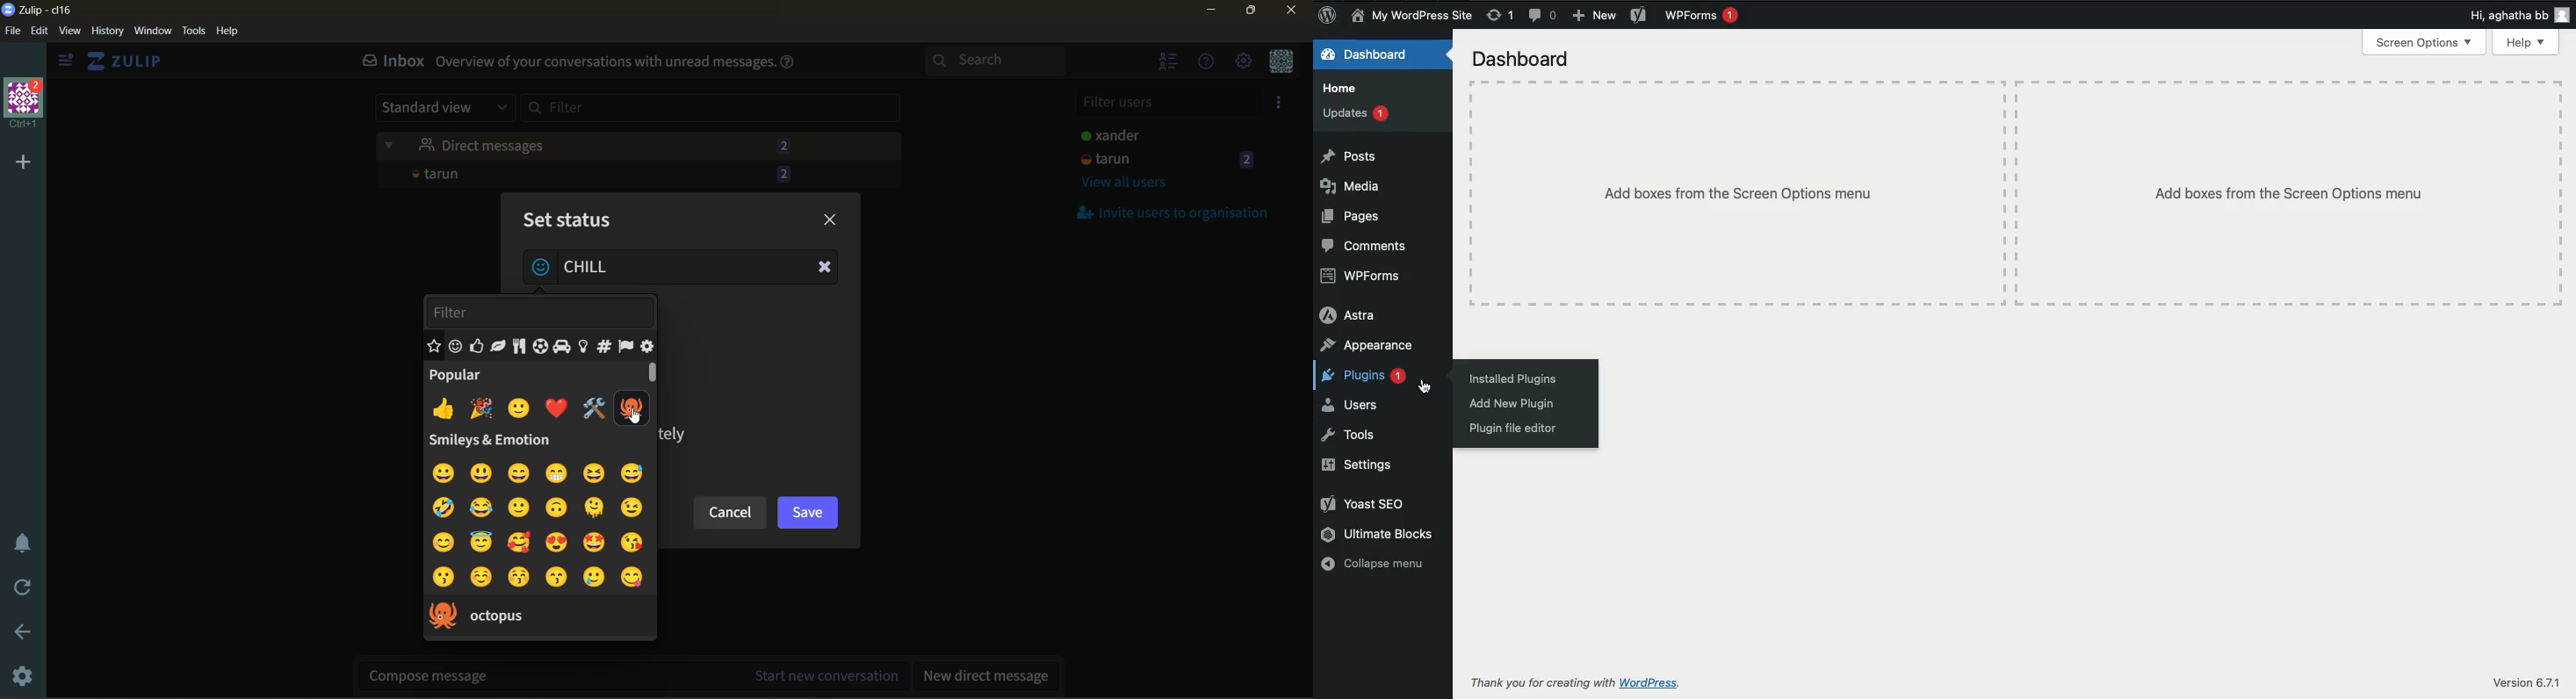  What do you see at coordinates (635, 473) in the screenshot?
I see `emoji` at bounding box center [635, 473].